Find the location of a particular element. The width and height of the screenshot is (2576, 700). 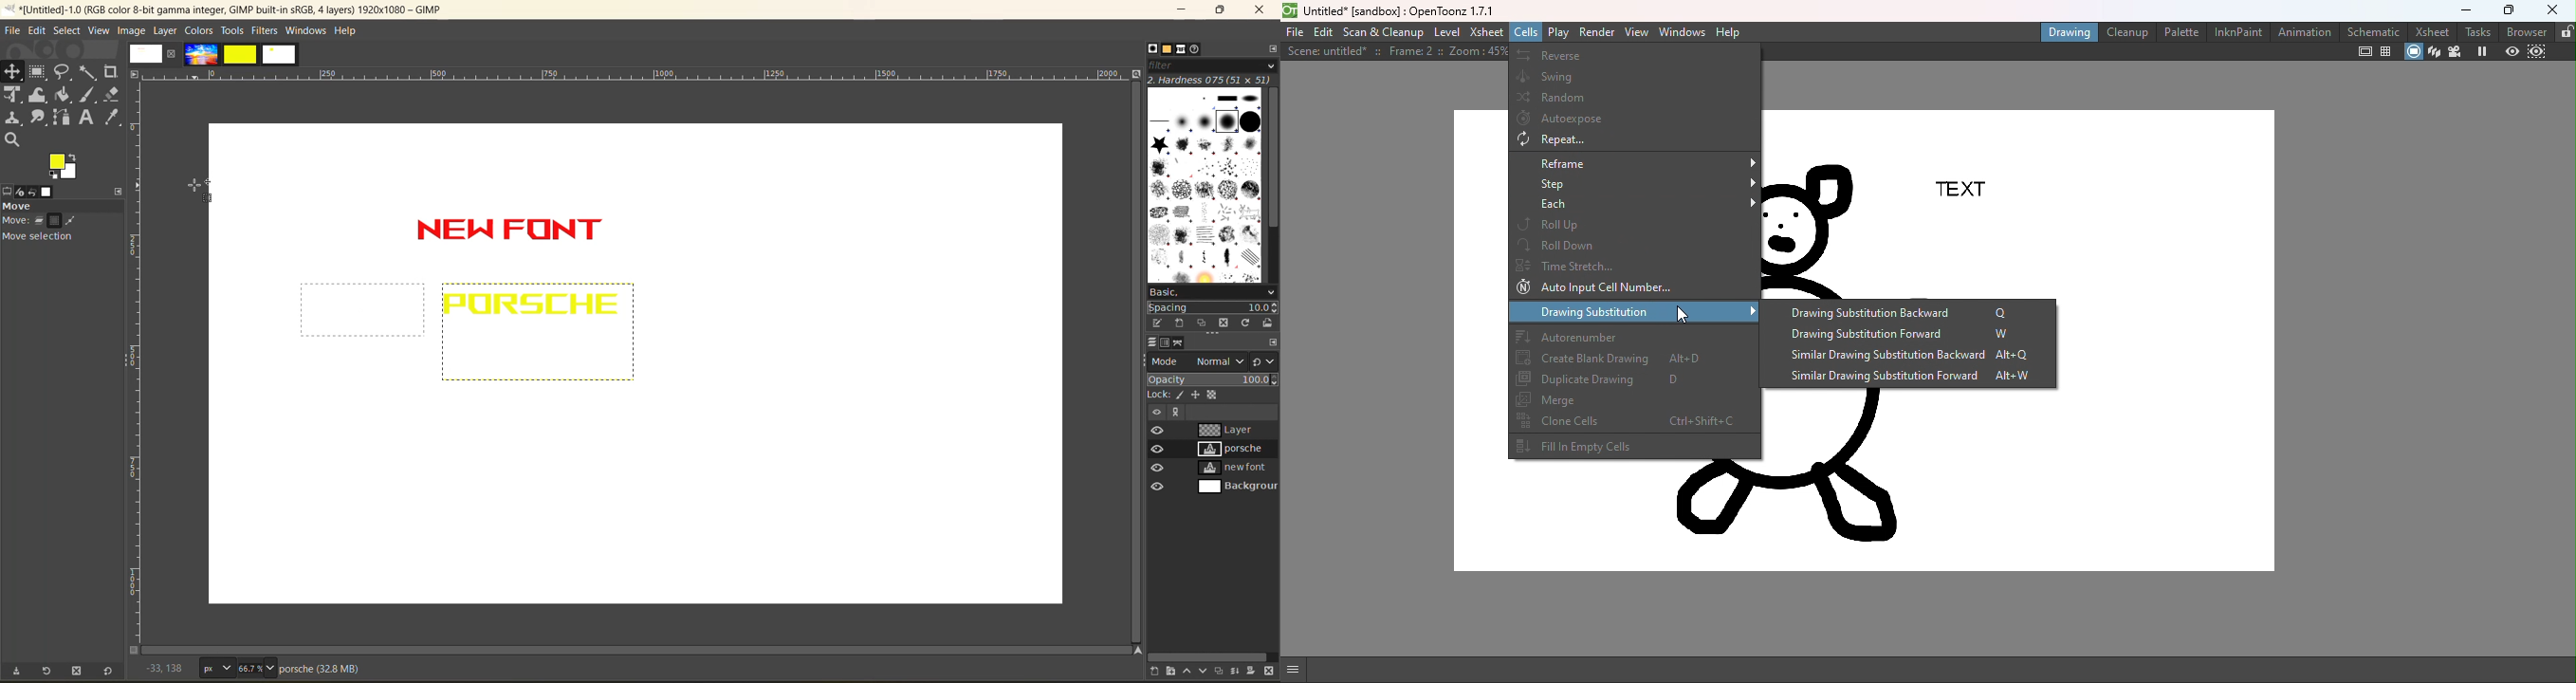

Play is located at coordinates (1558, 32).